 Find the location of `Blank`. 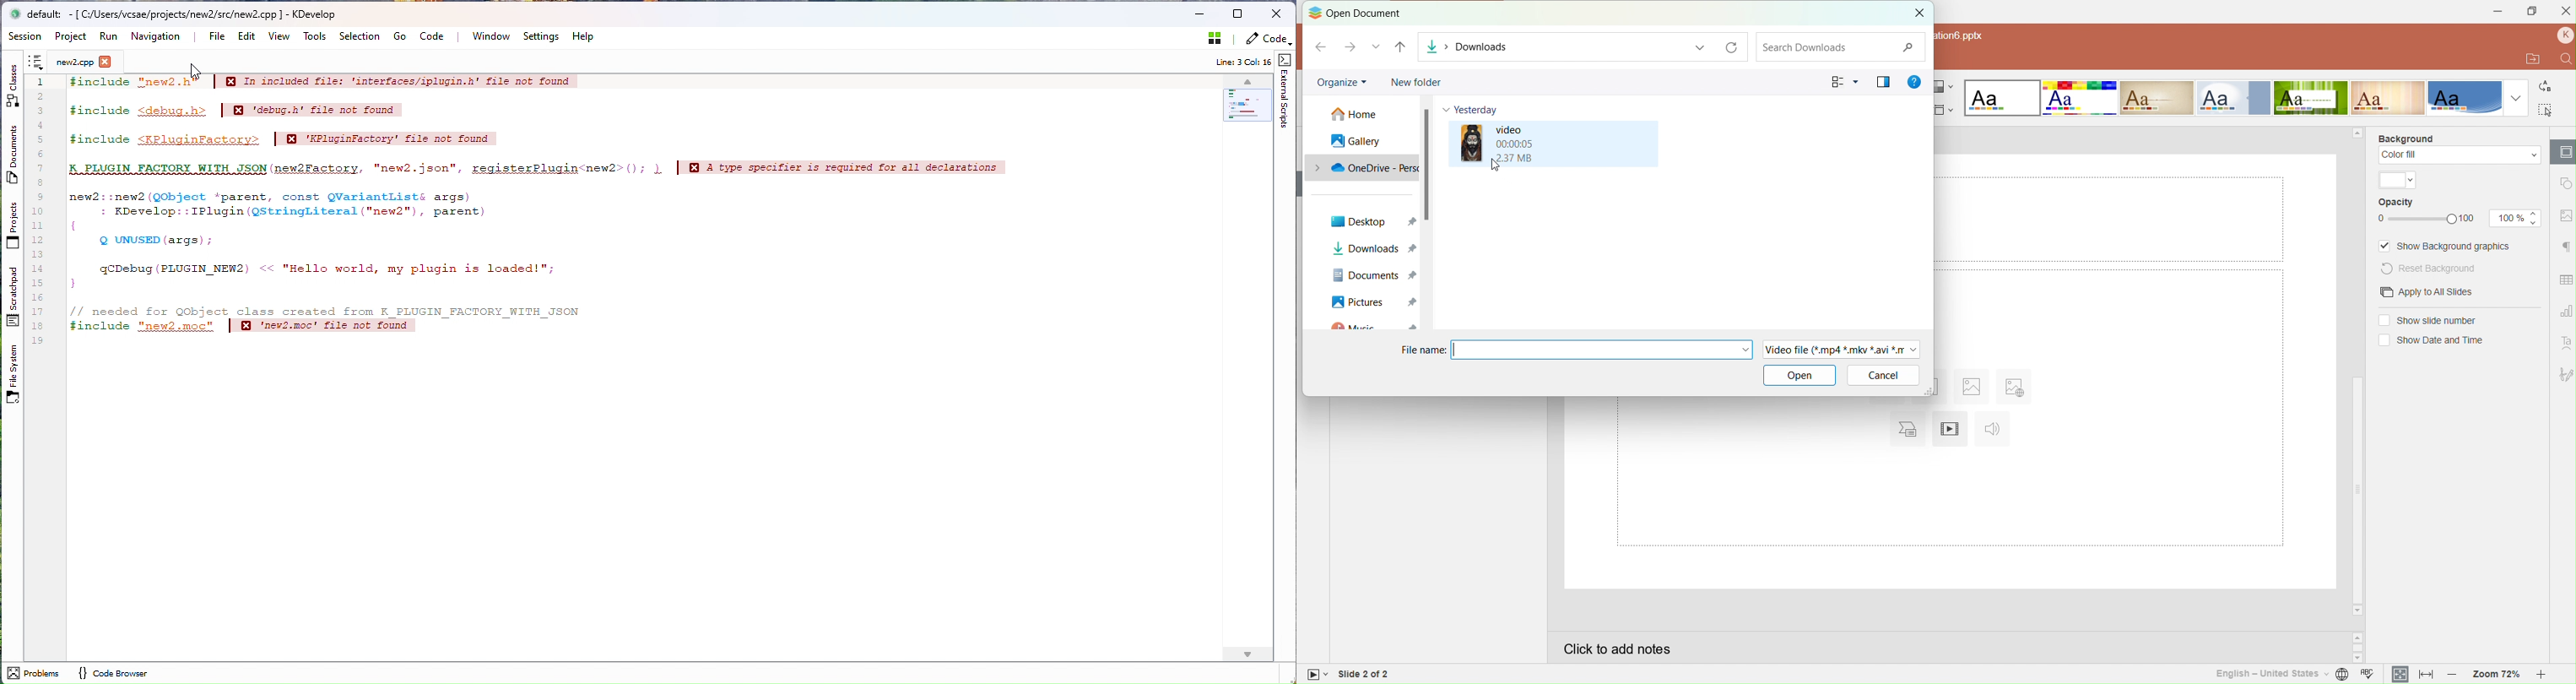

Blank is located at coordinates (2002, 98).